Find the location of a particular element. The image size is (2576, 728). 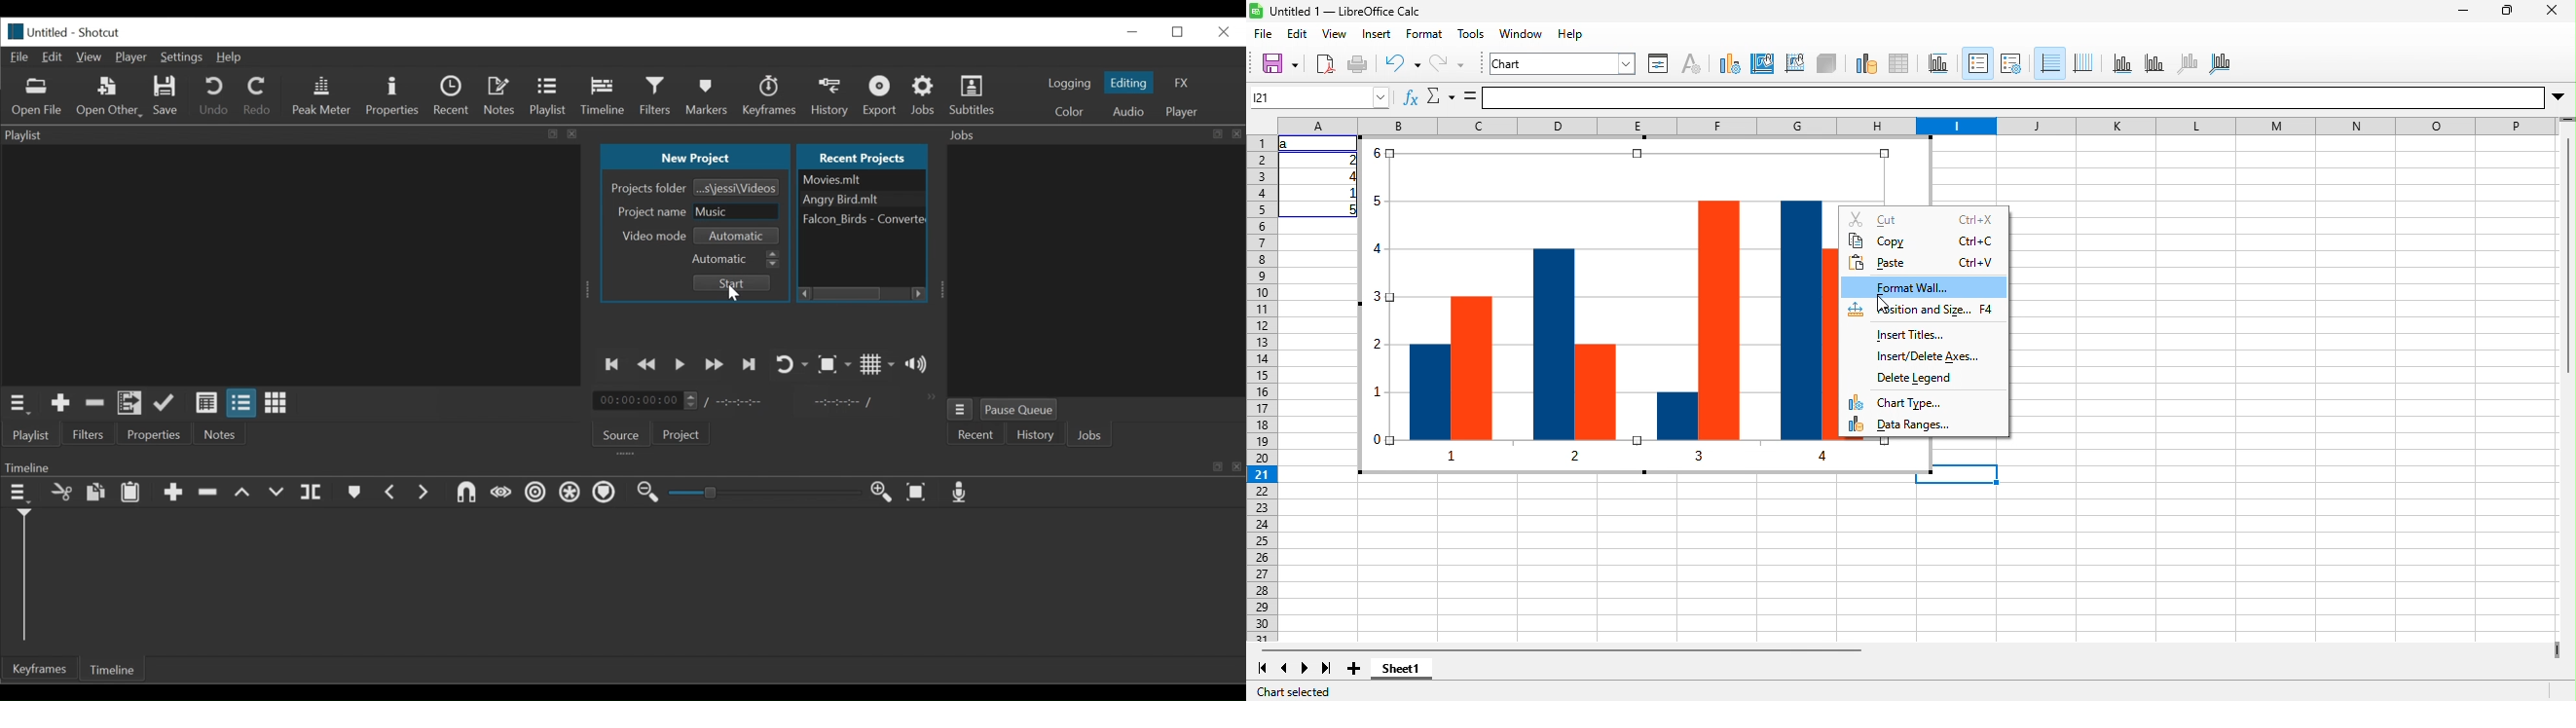

File is located at coordinates (20, 58).